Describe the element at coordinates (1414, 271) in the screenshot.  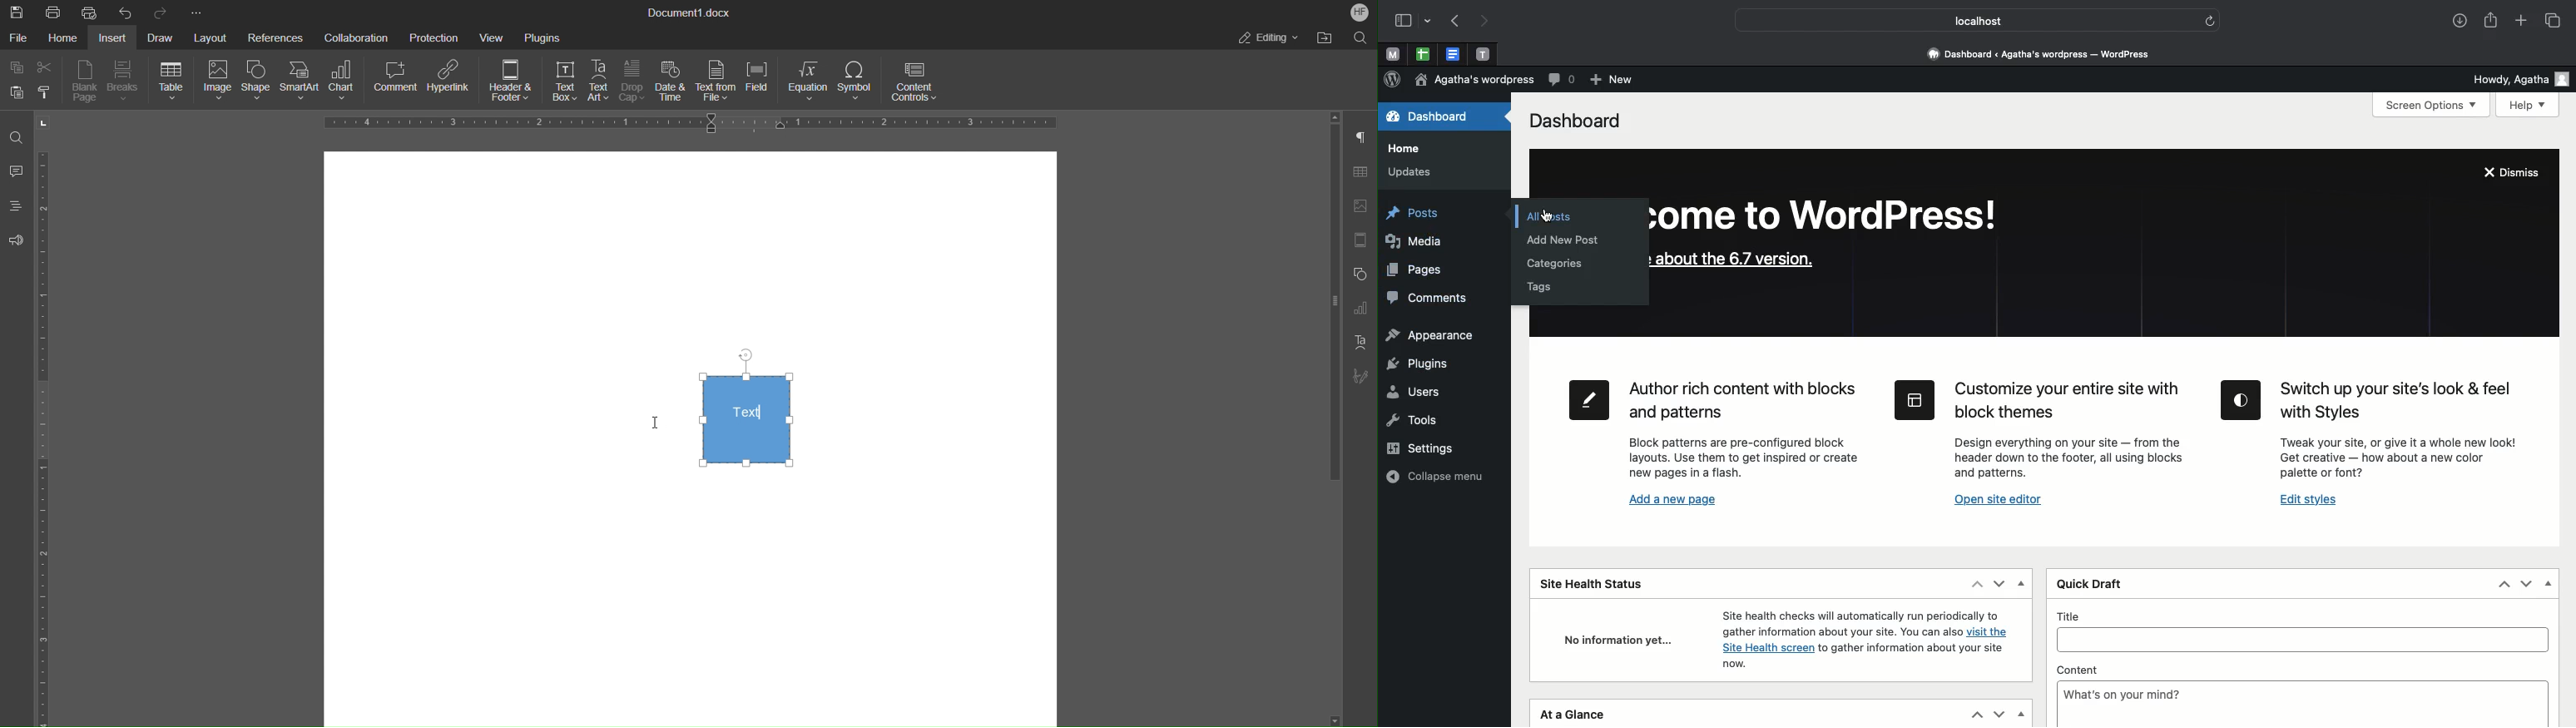
I see `Page` at that location.